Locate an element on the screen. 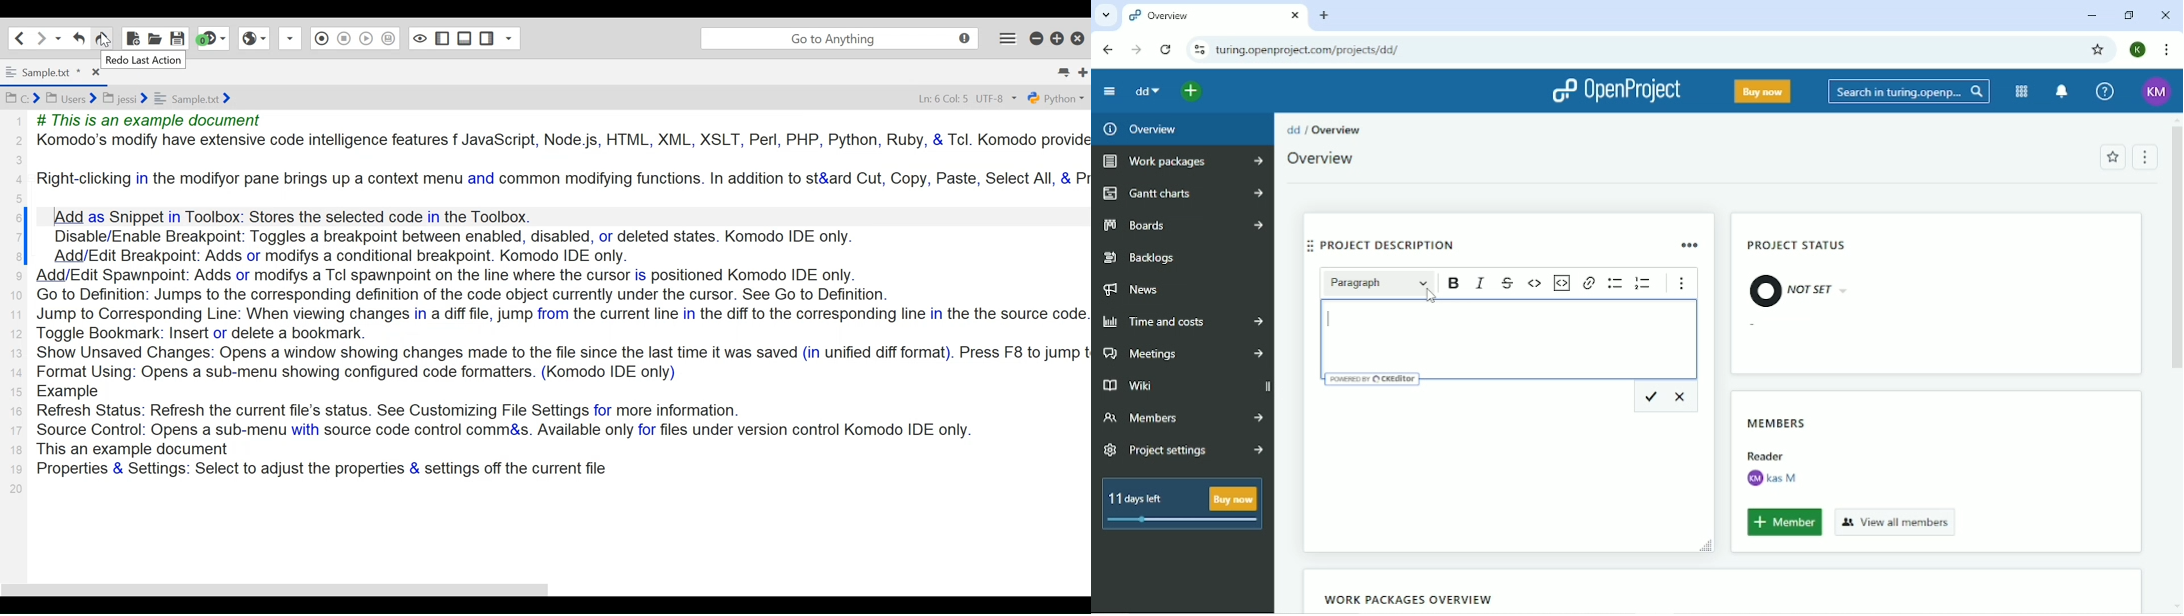  Powered by CKEditor is located at coordinates (1373, 378).